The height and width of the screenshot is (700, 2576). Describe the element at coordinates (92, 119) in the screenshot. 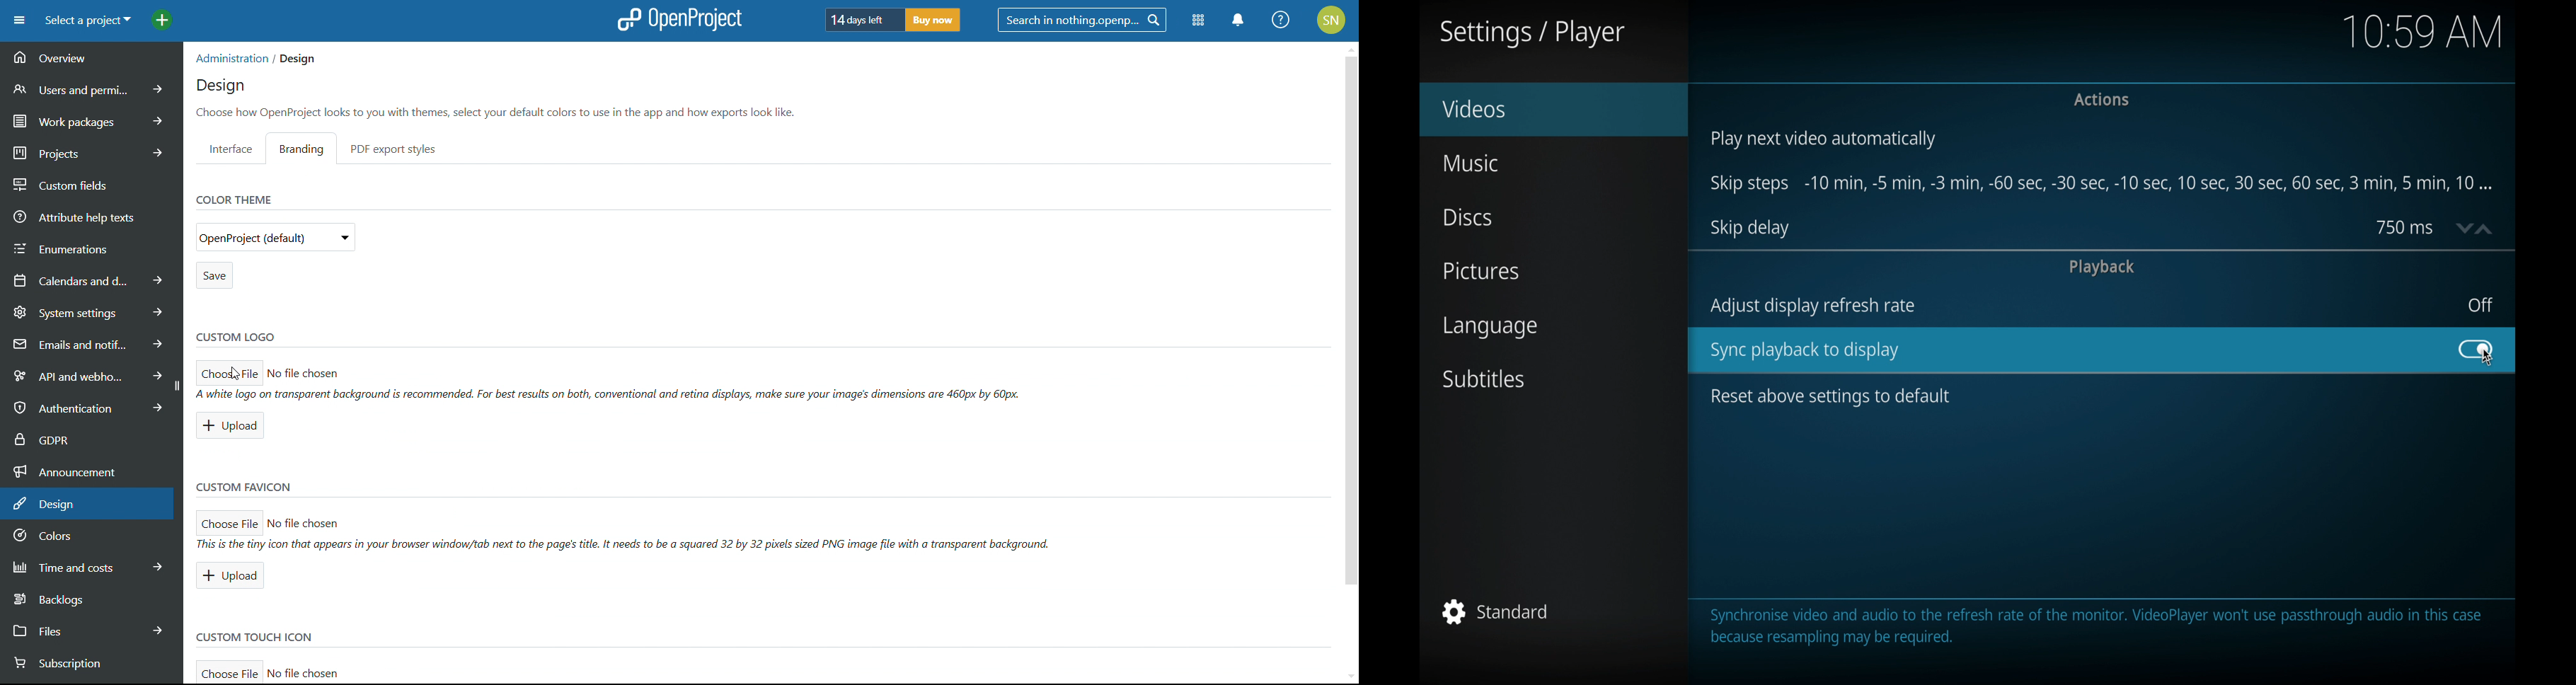

I see `work packages` at that location.